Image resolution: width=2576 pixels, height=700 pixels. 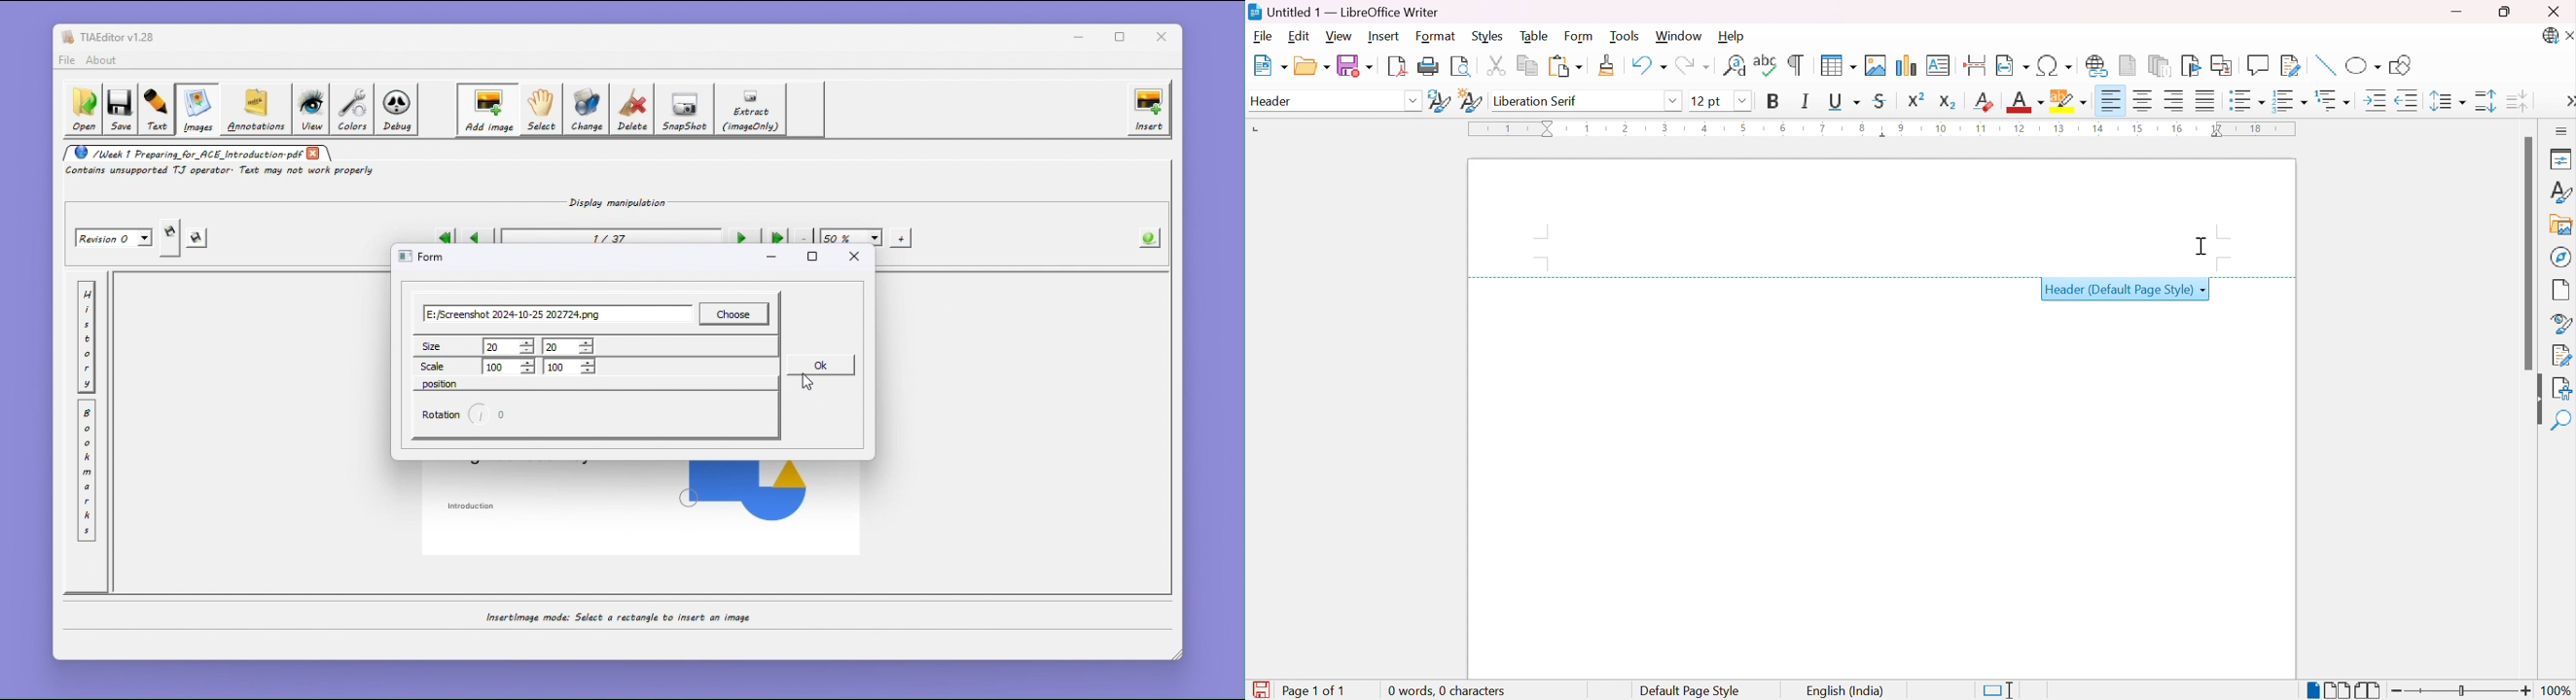 What do you see at coordinates (1607, 64) in the screenshot?
I see `Clone formatting` at bounding box center [1607, 64].